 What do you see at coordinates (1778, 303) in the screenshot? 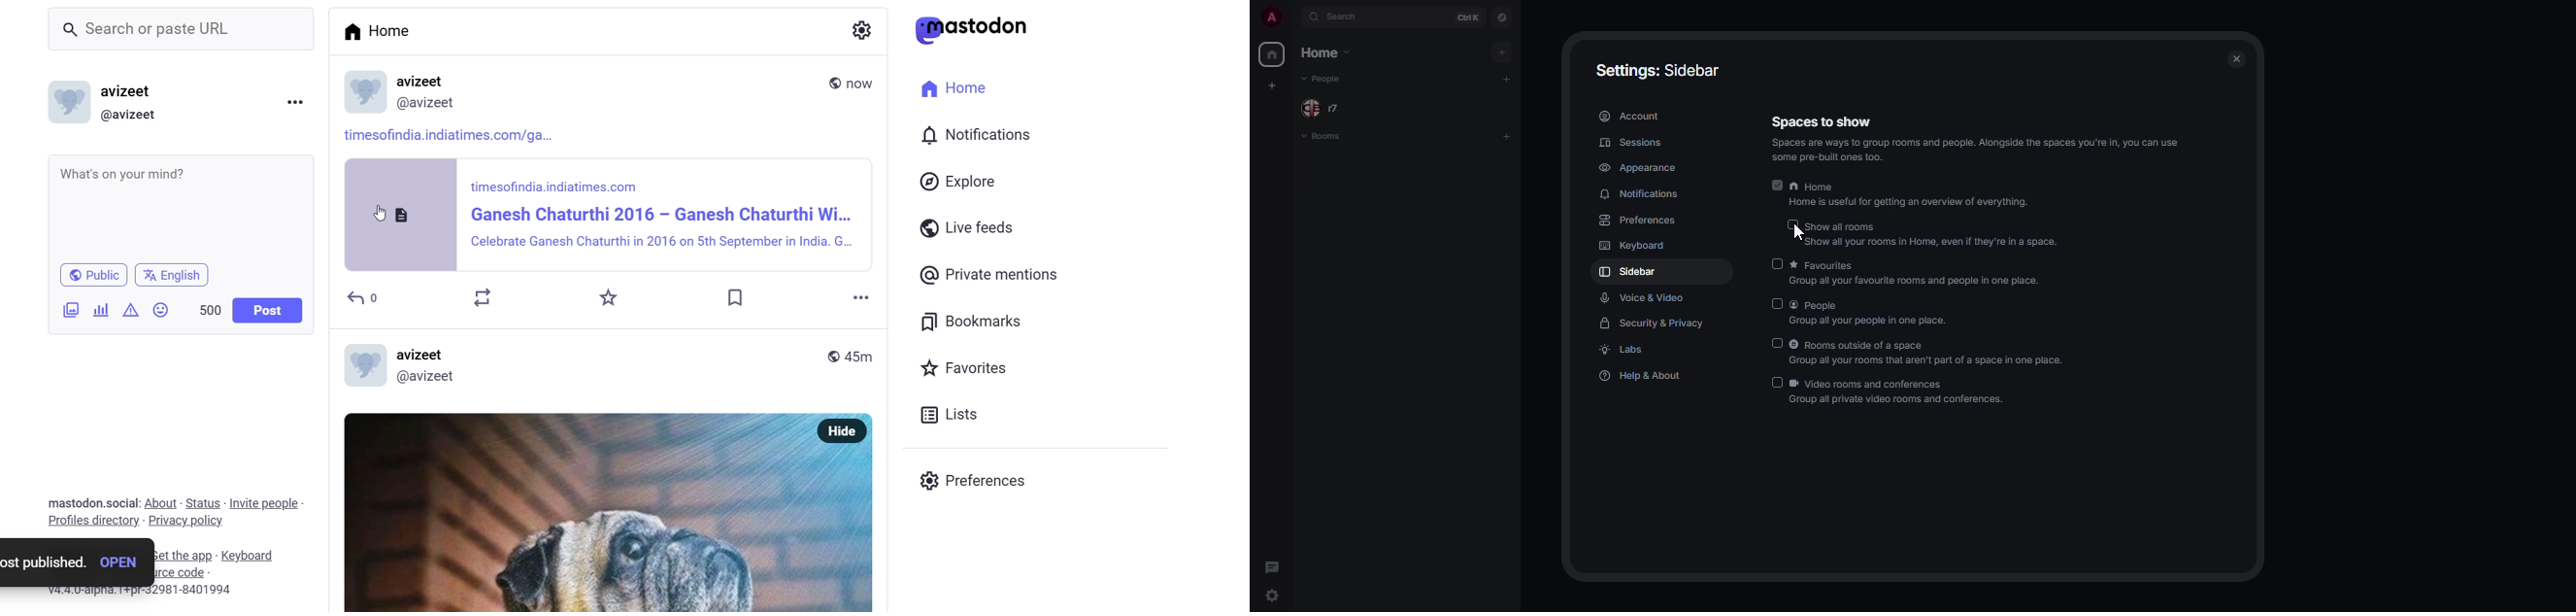
I see `disabled` at bounding box center [1778, 303].